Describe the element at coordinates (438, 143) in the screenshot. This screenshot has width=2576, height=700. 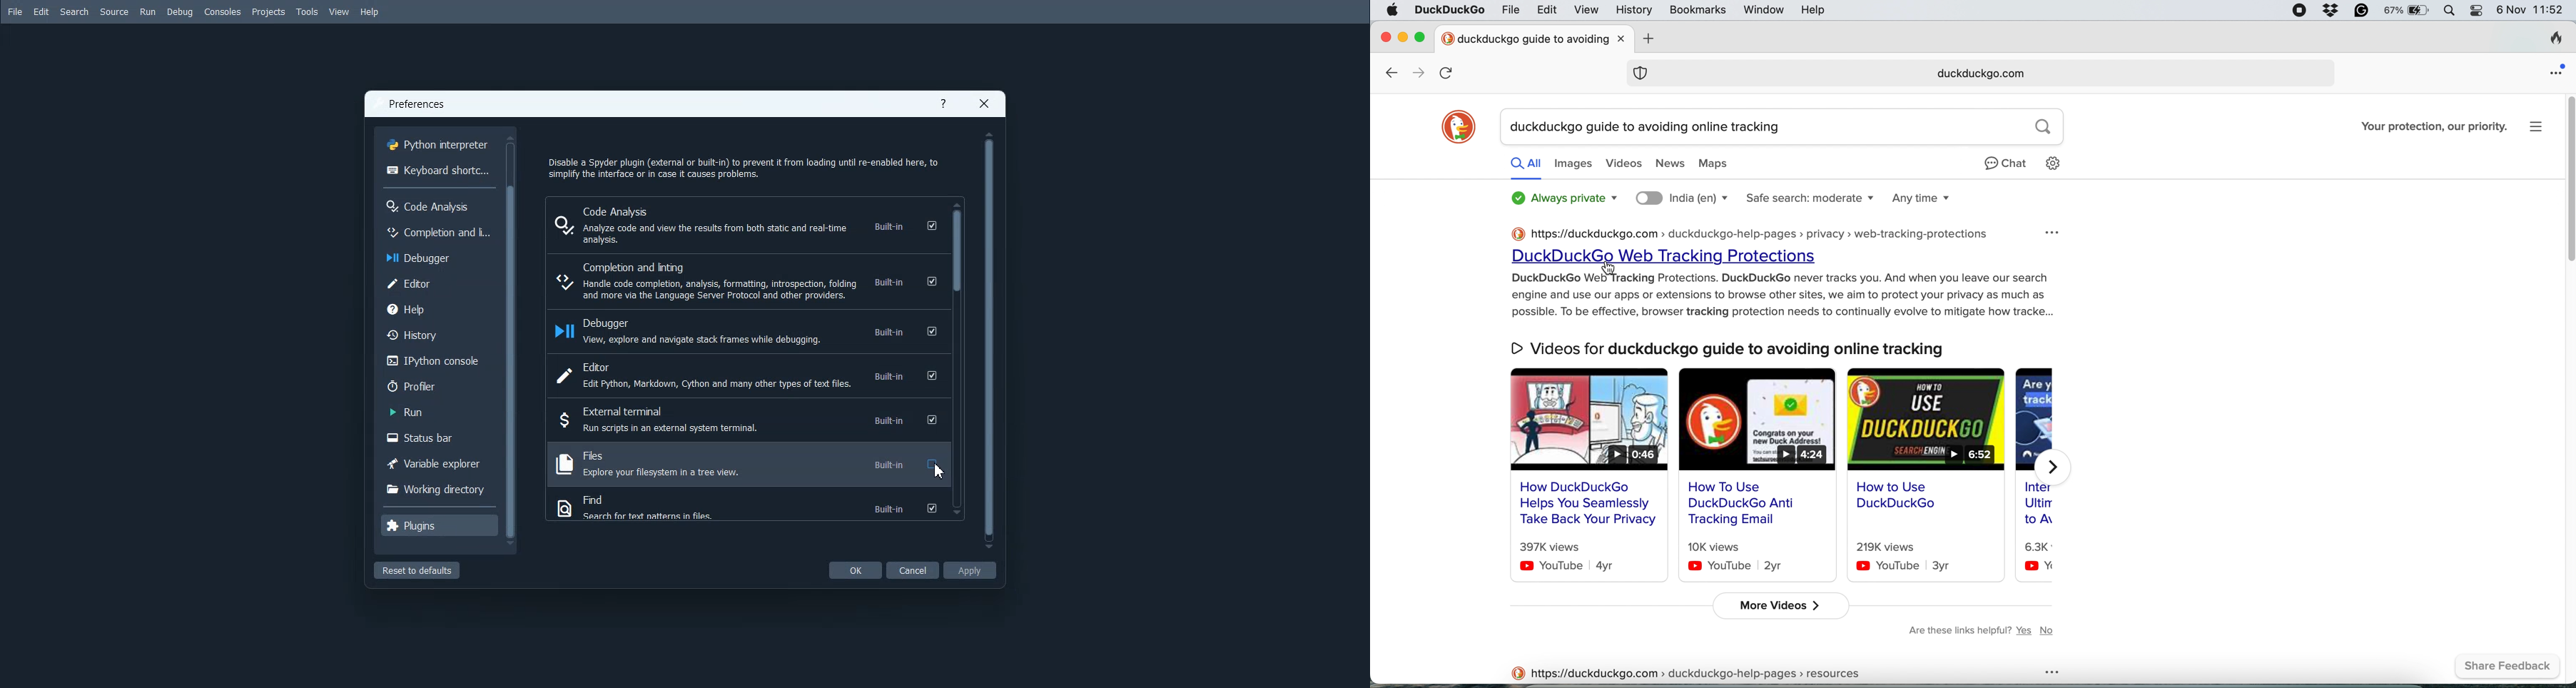
I see `Python interpreter` at that location.